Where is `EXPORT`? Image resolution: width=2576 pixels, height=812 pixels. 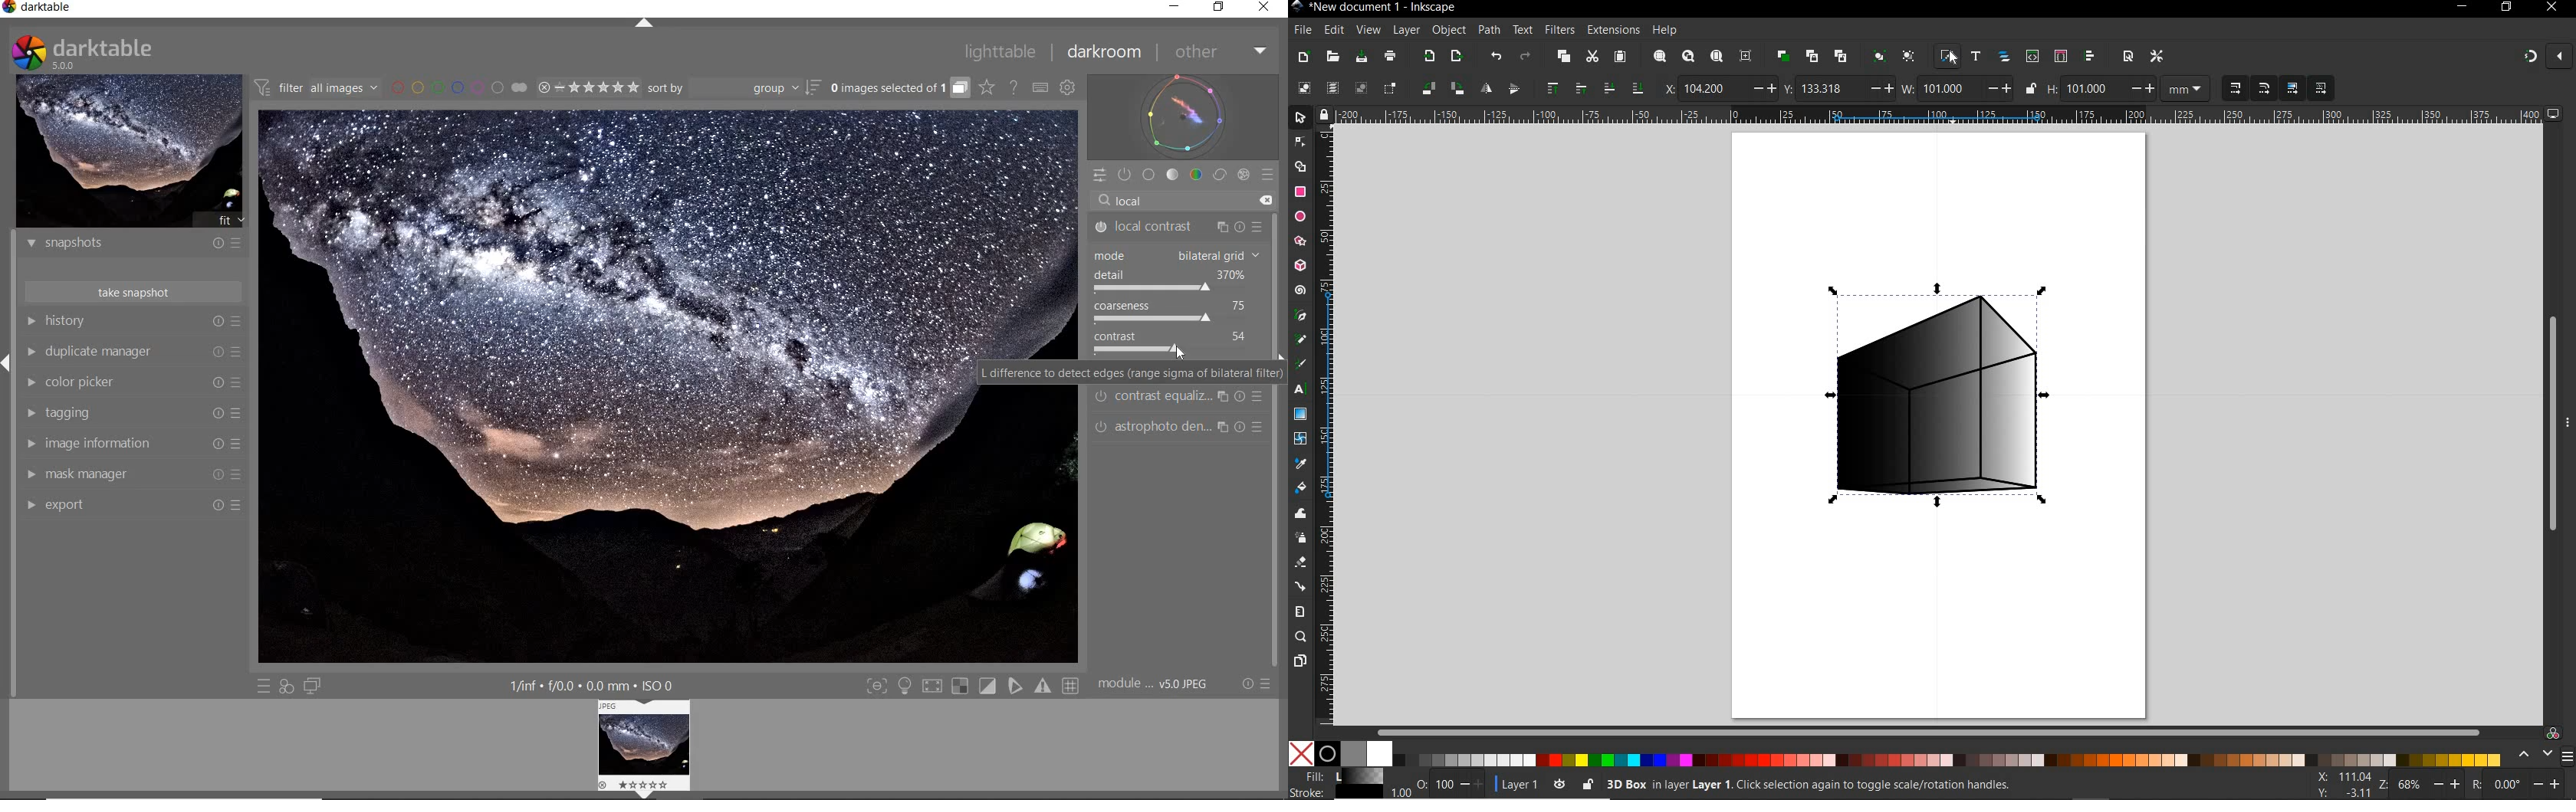
EXPORT is located at coordinates (30, 507).